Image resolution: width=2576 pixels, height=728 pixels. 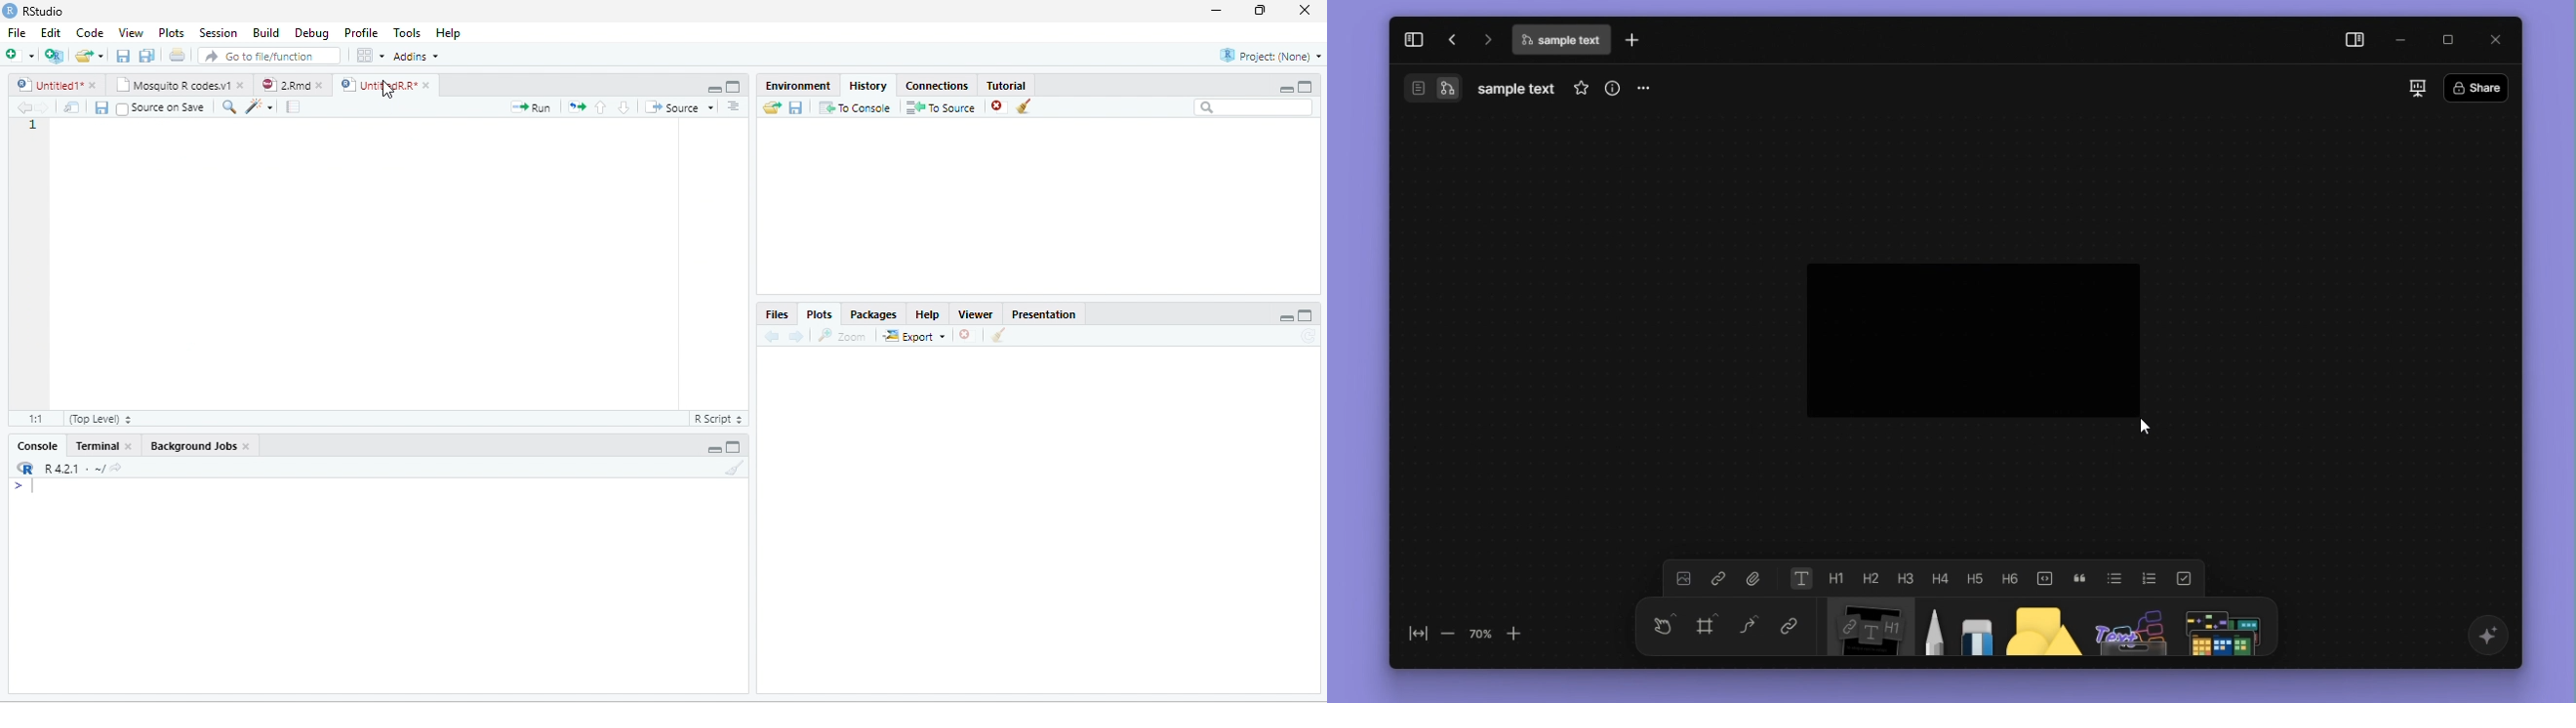 I want to click on 2.Rmd, so click(x=284, y=85).